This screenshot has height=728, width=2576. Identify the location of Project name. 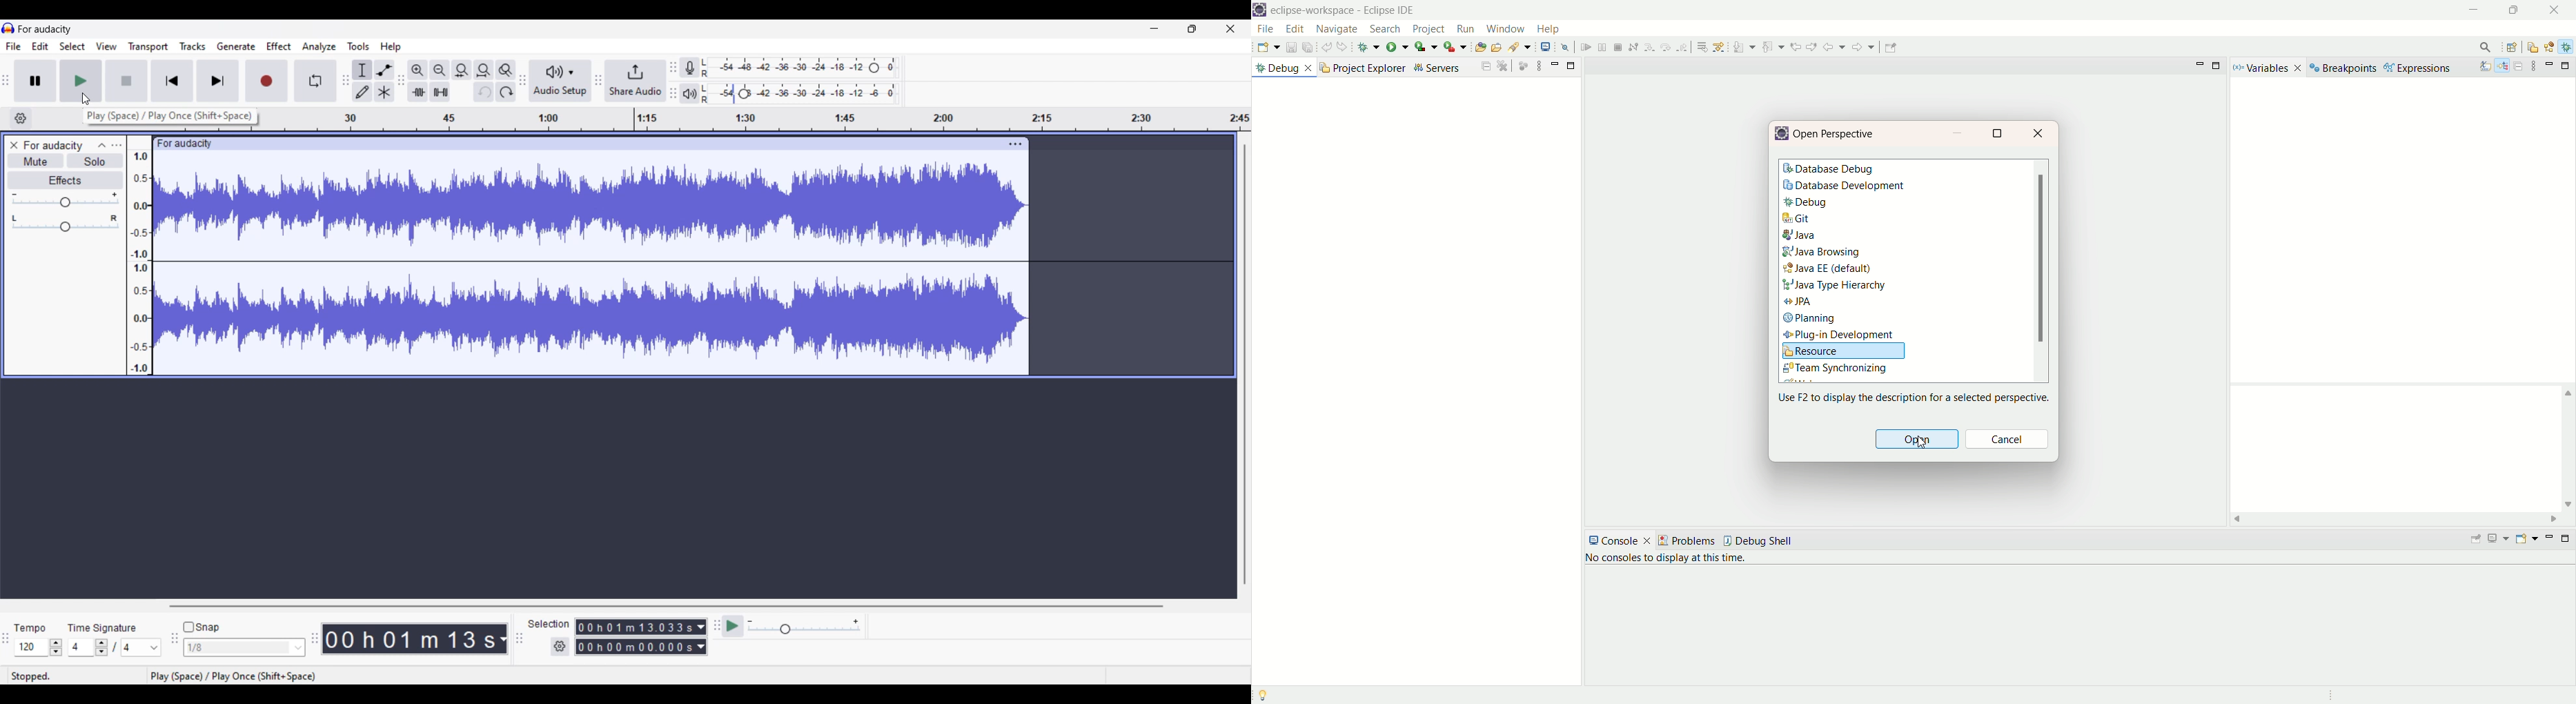
(45, 29).